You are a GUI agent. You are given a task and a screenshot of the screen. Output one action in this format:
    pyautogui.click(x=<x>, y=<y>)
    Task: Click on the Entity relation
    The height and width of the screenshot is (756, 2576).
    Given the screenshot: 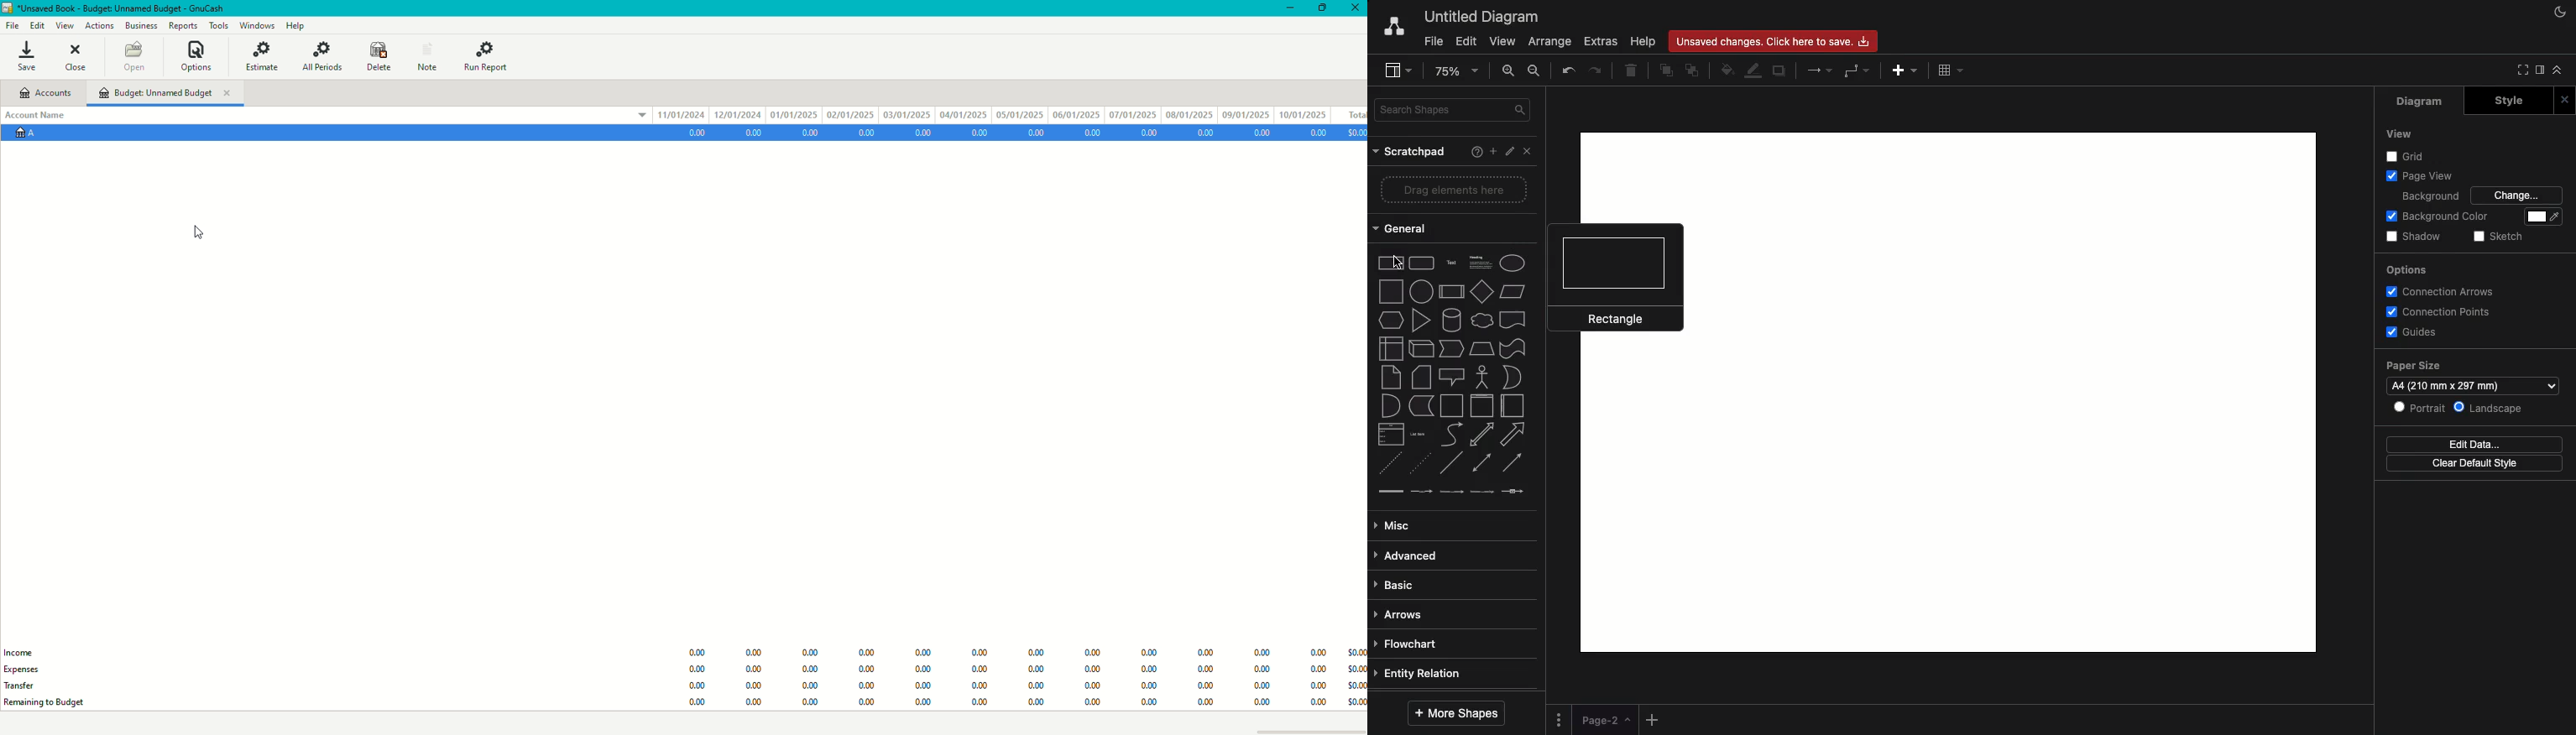 What is the action you would take?
    pyautogui.click(x=1419, y=675)
    